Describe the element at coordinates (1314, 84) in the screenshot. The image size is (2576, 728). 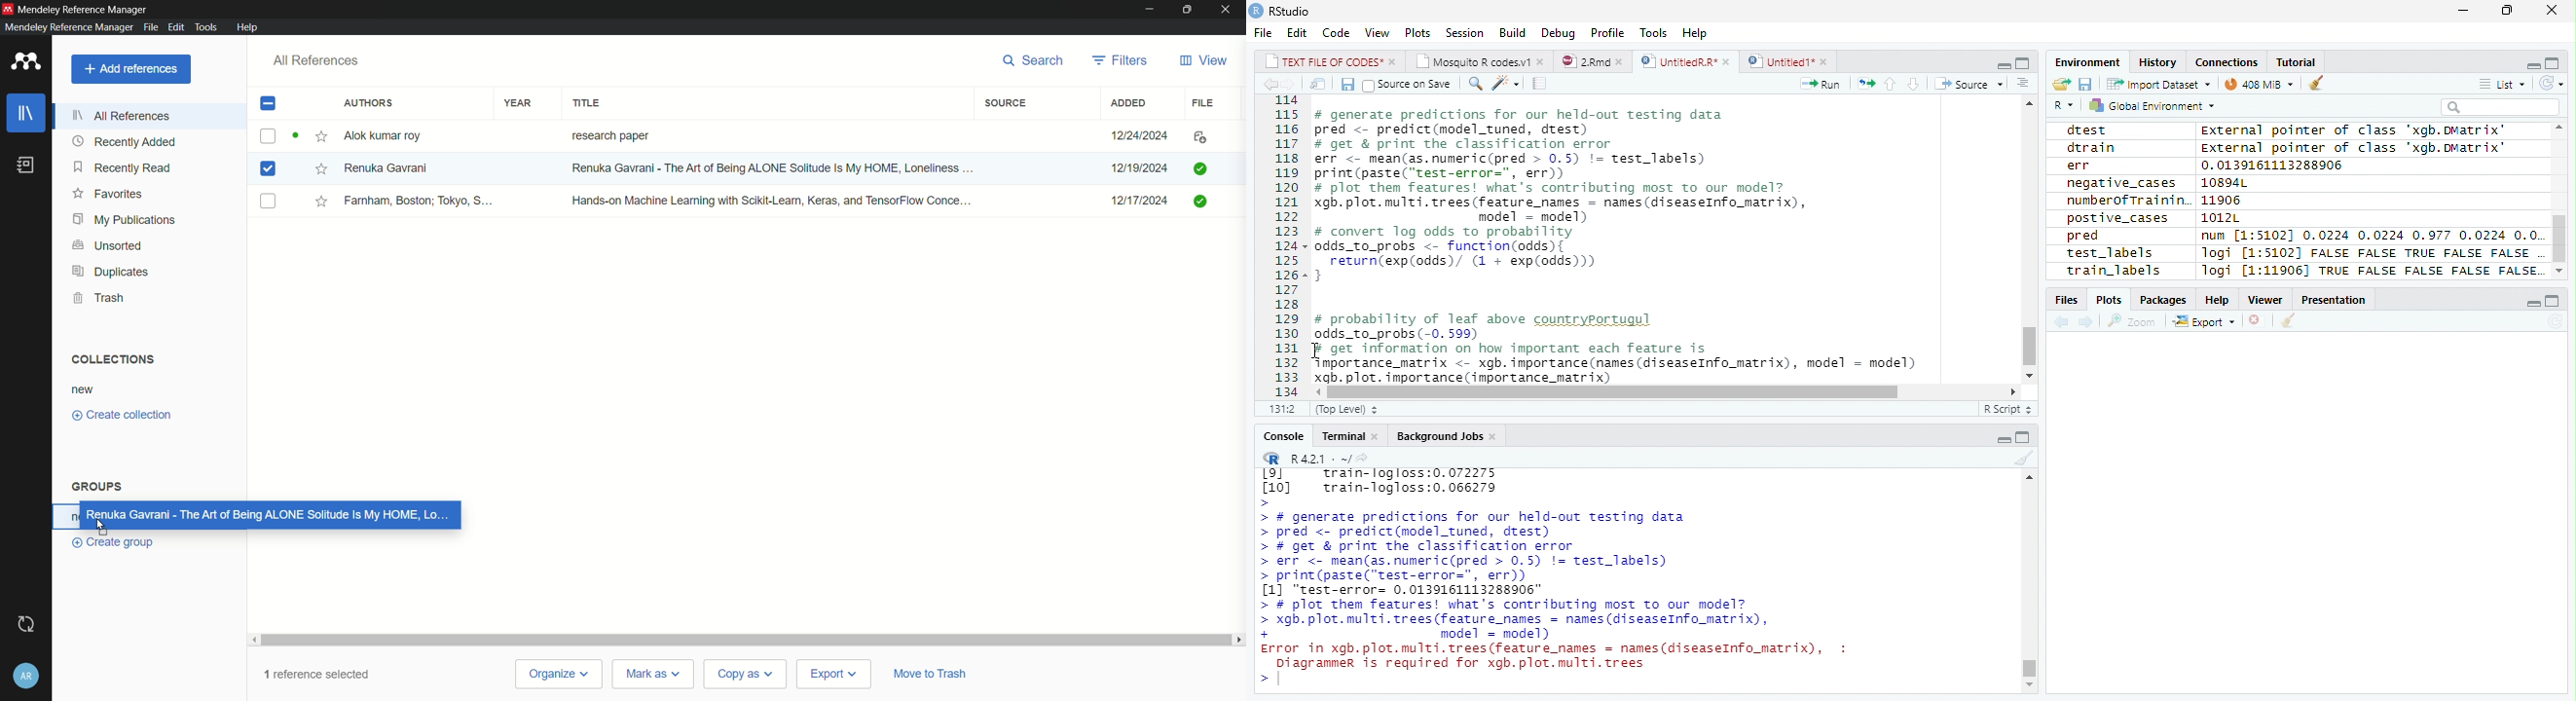
I see `Show in new window` at that location.